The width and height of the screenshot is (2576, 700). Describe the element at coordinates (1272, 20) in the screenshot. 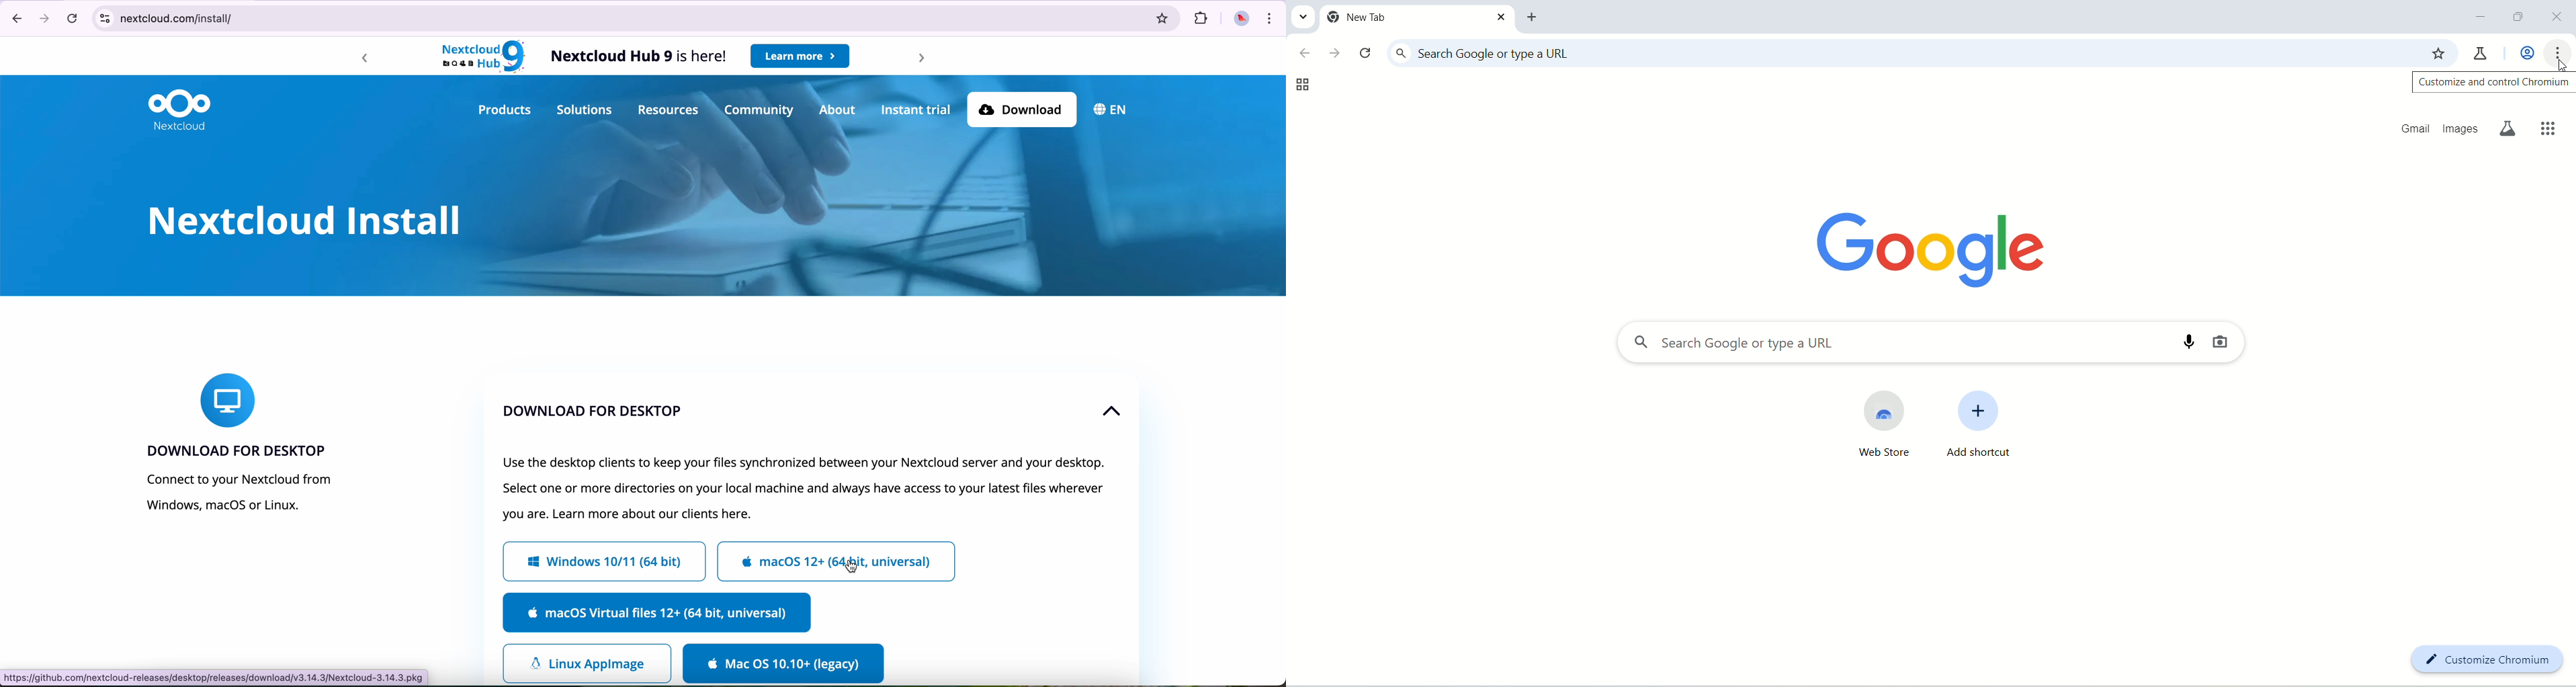

I see `customize and control Google Chrome` at that location.